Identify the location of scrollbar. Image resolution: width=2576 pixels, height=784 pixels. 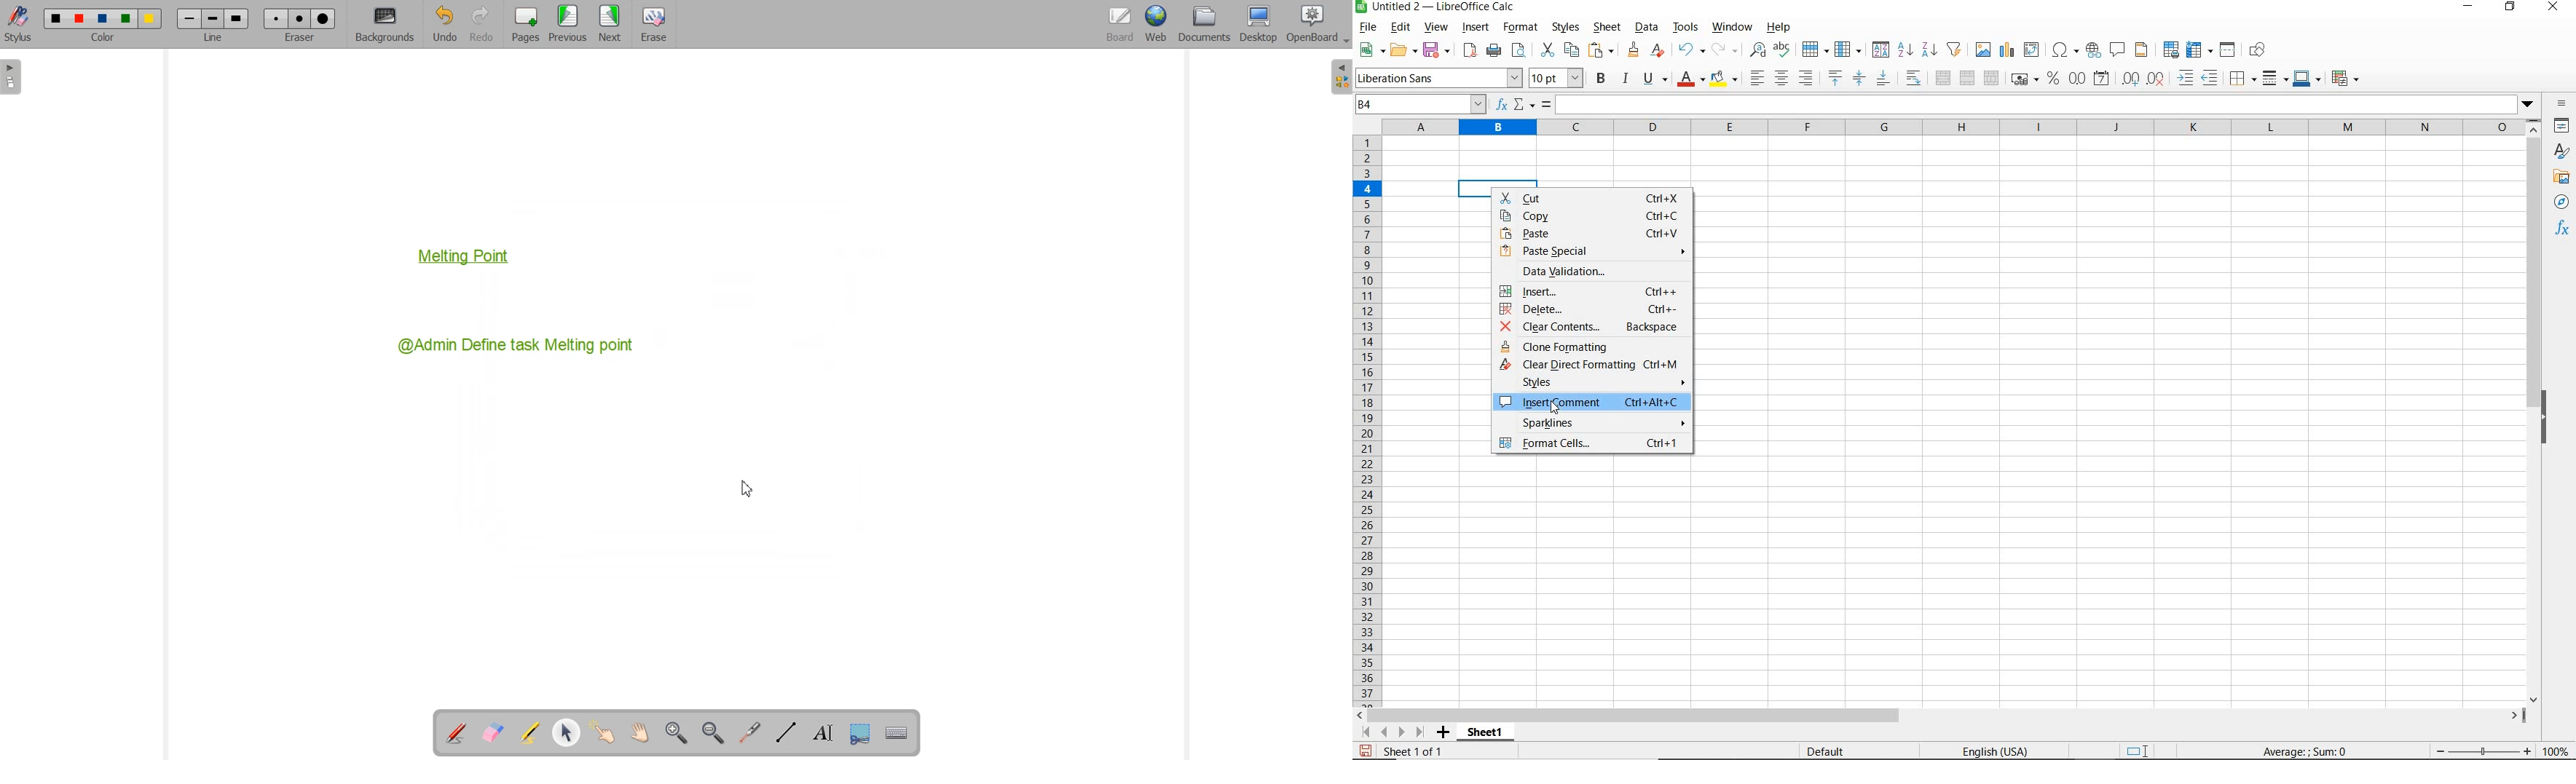
(2535, 412).